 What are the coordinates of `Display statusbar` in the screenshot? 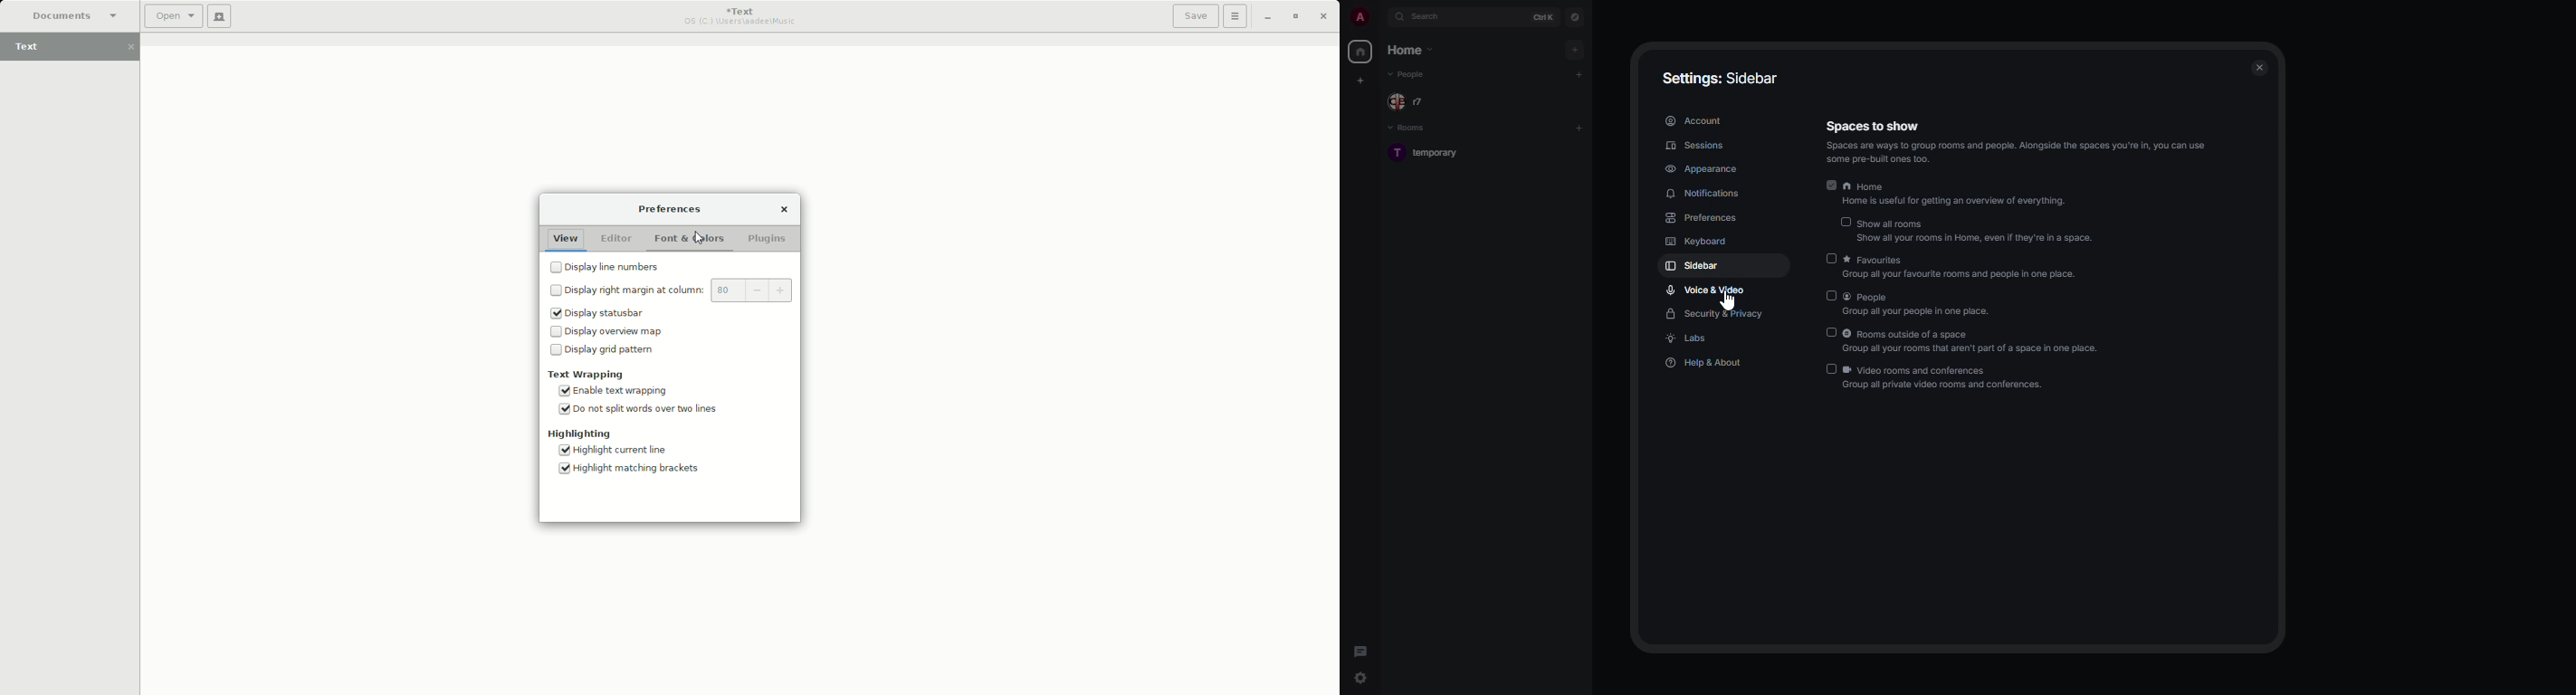 It's located at (600, 311).